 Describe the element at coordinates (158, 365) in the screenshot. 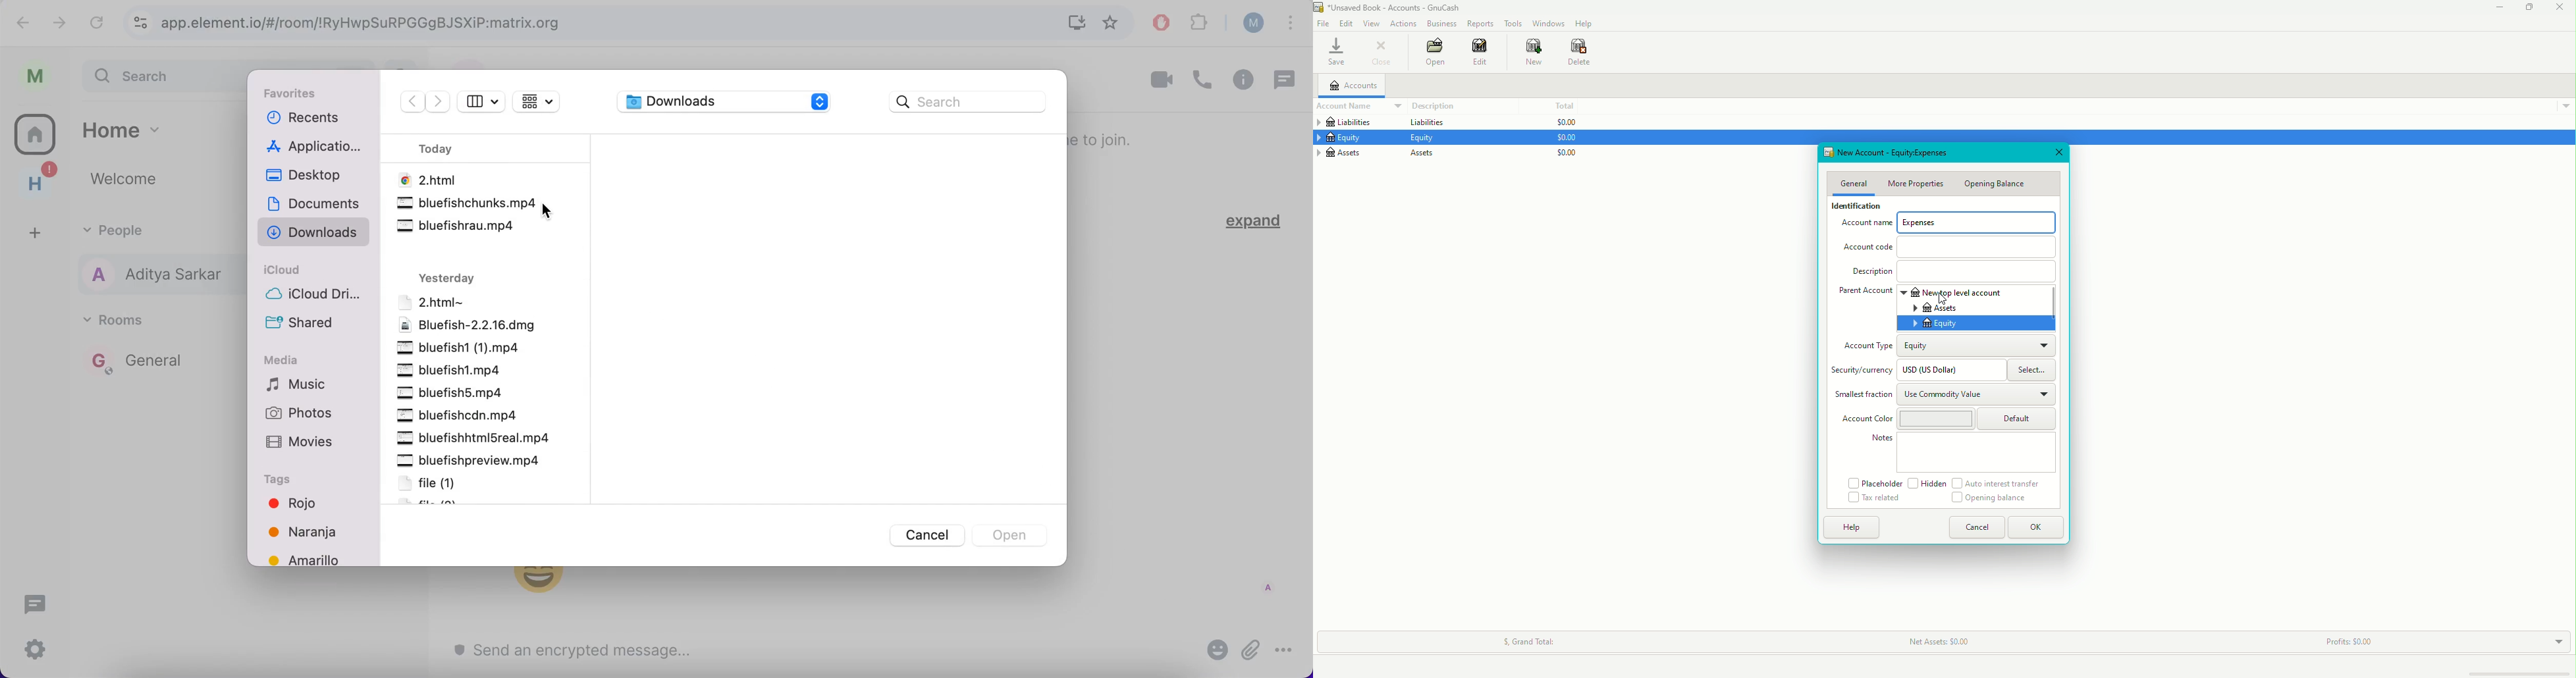

I see `general` at that location.